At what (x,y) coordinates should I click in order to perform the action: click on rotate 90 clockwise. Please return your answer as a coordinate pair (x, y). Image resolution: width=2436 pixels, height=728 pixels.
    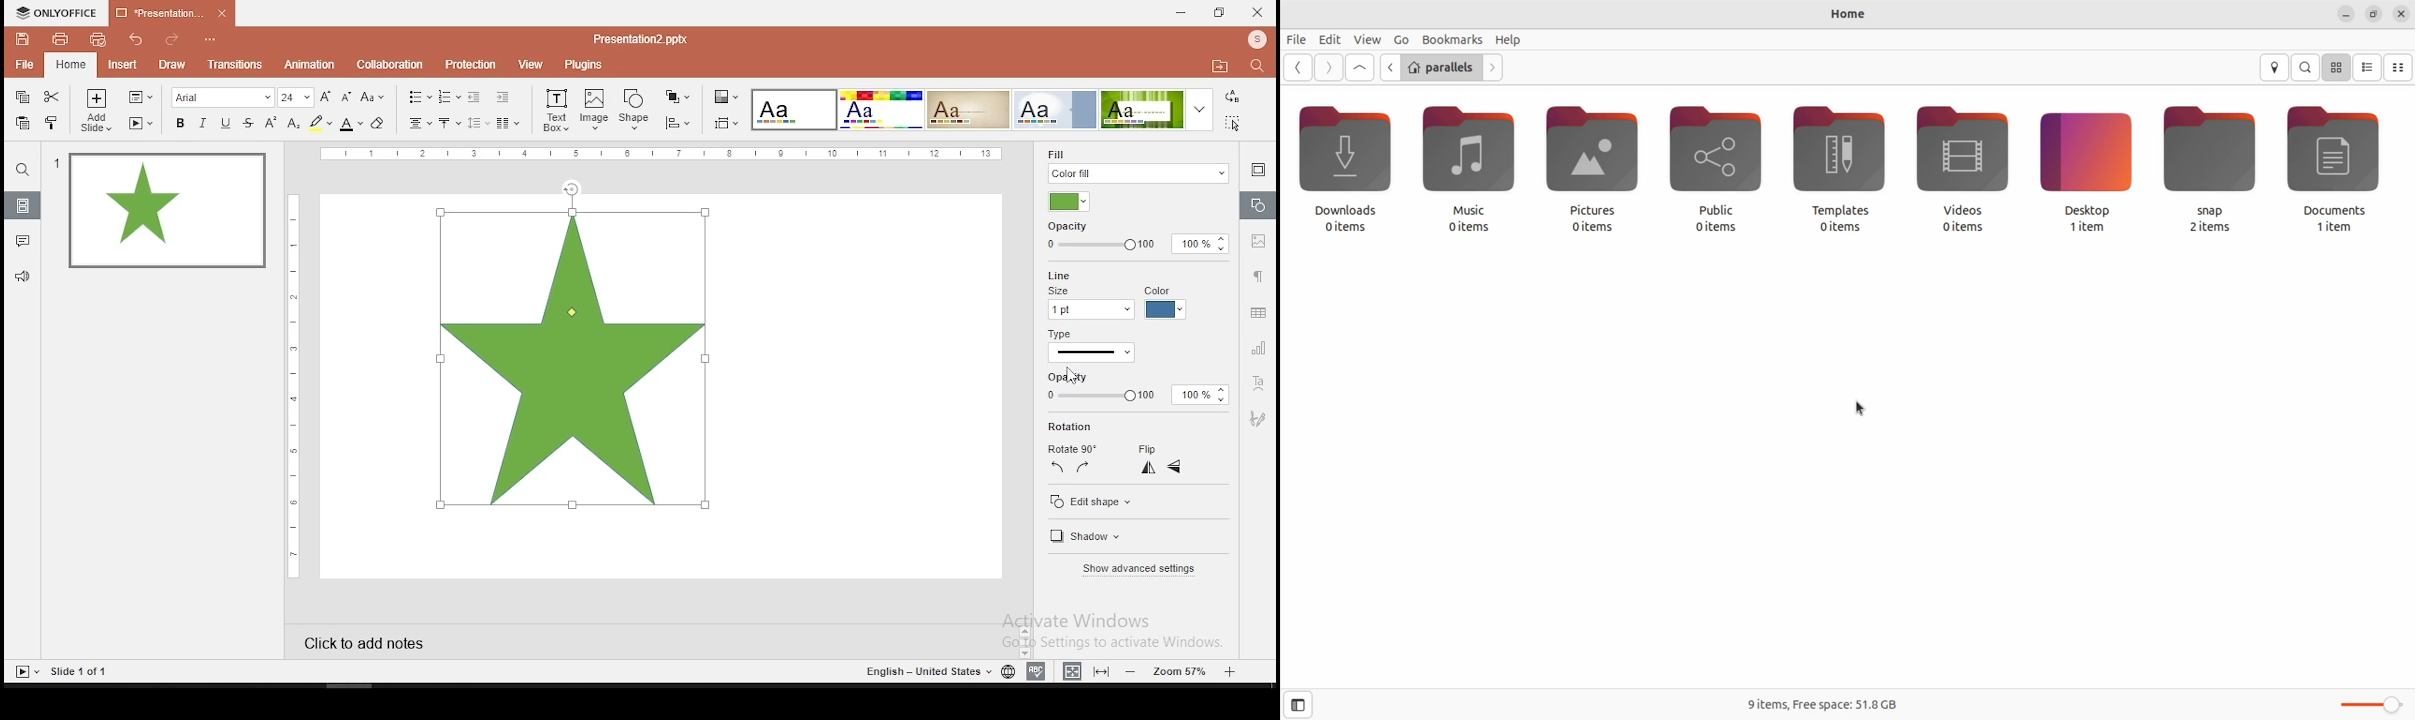
    Looking at the image, I should click on (1083, 467).